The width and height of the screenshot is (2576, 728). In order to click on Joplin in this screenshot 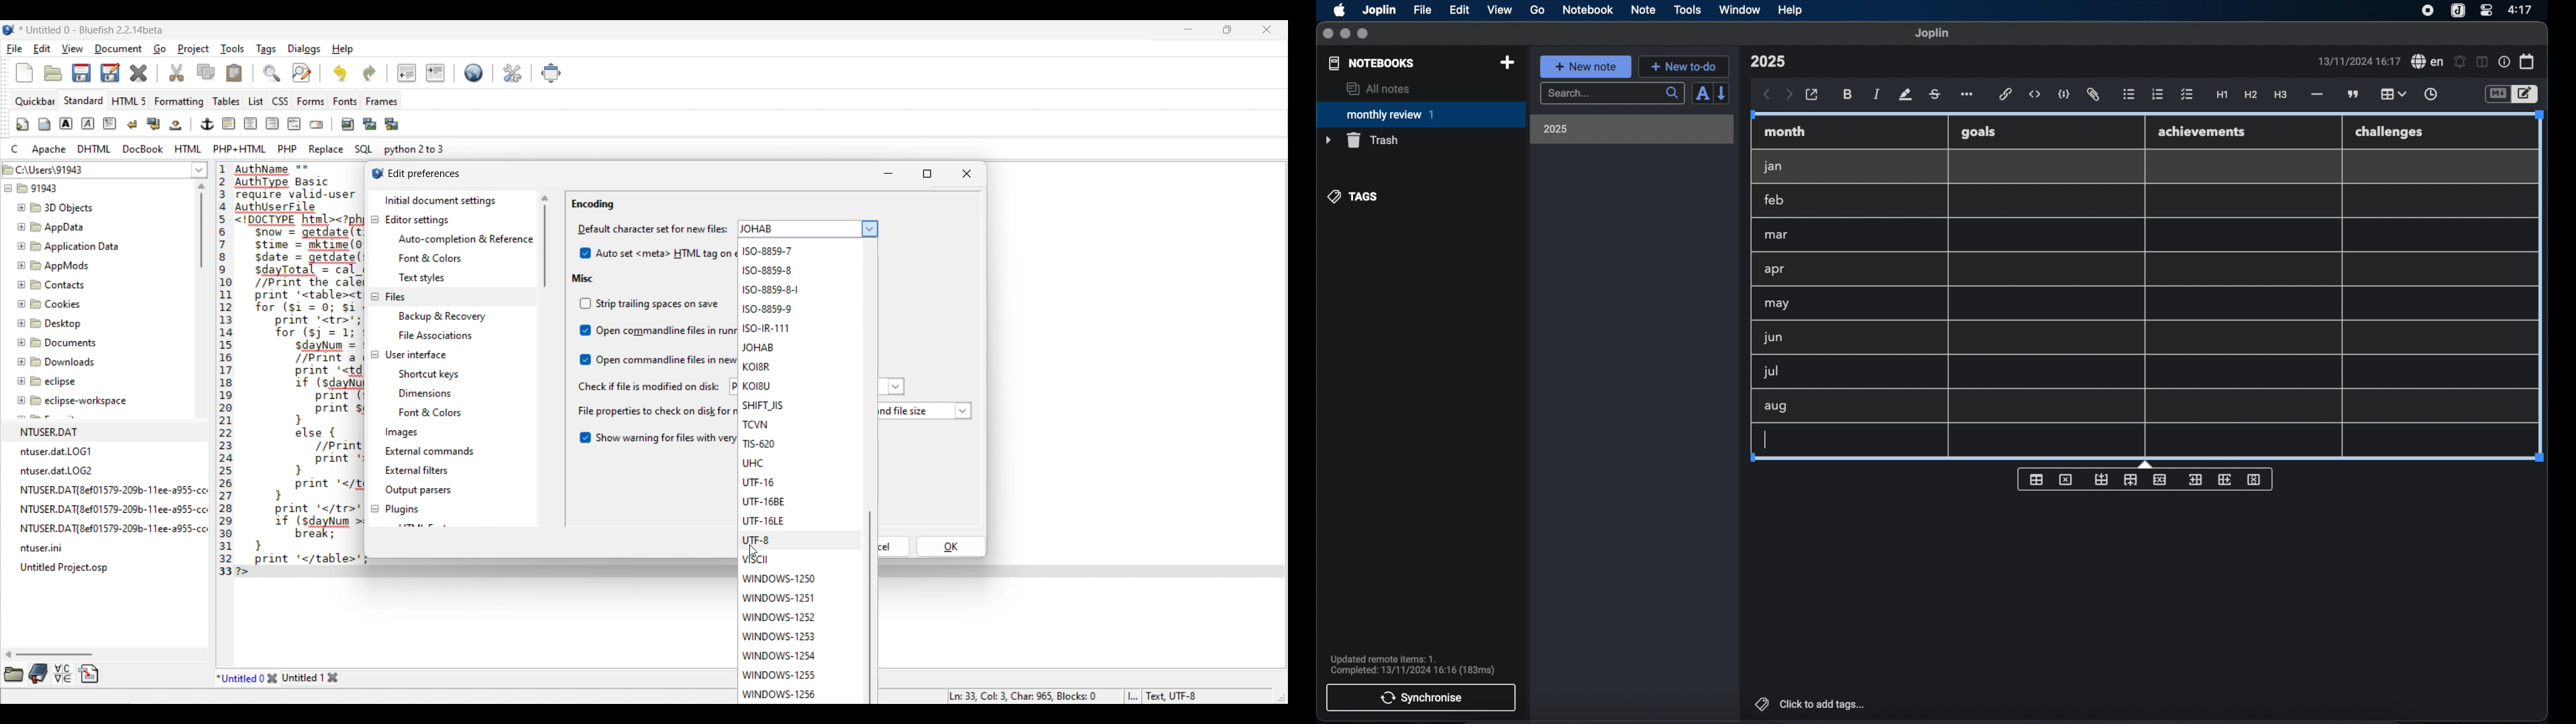, I will do `click(1381, 11)`.